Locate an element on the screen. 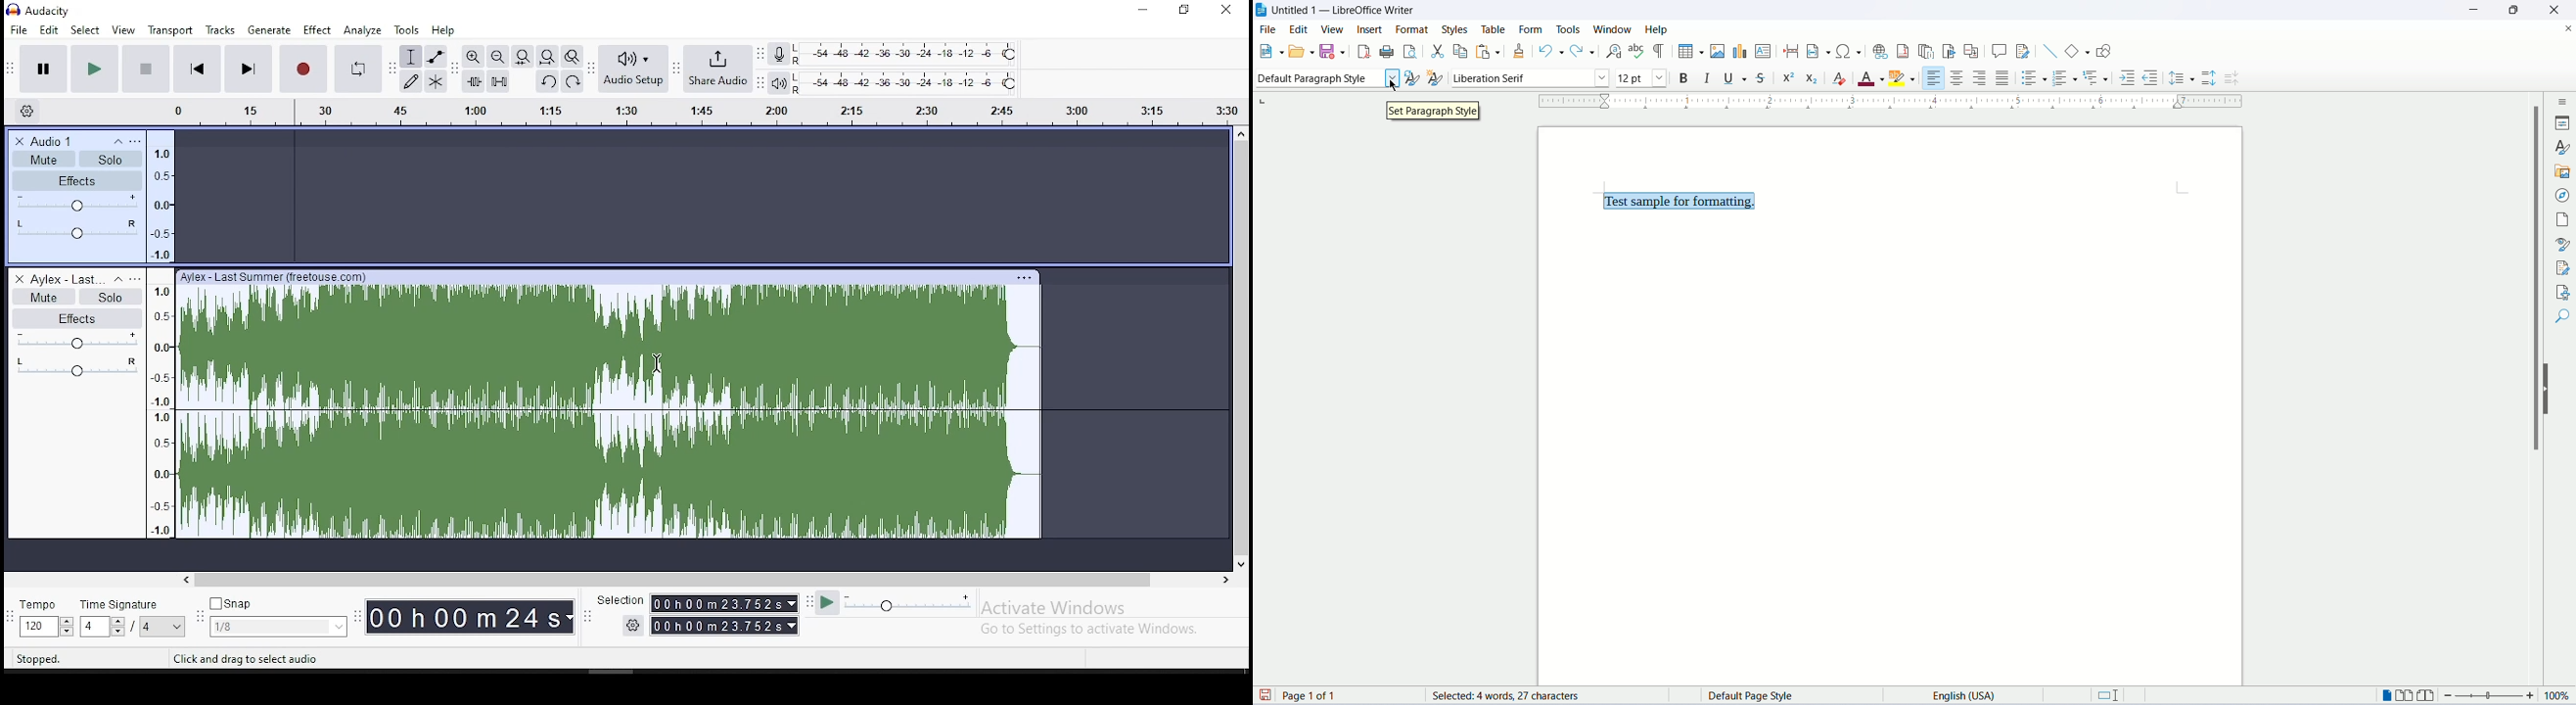 This screenshot has width=2576, height=728. solo is located at coordinates (108, 296).